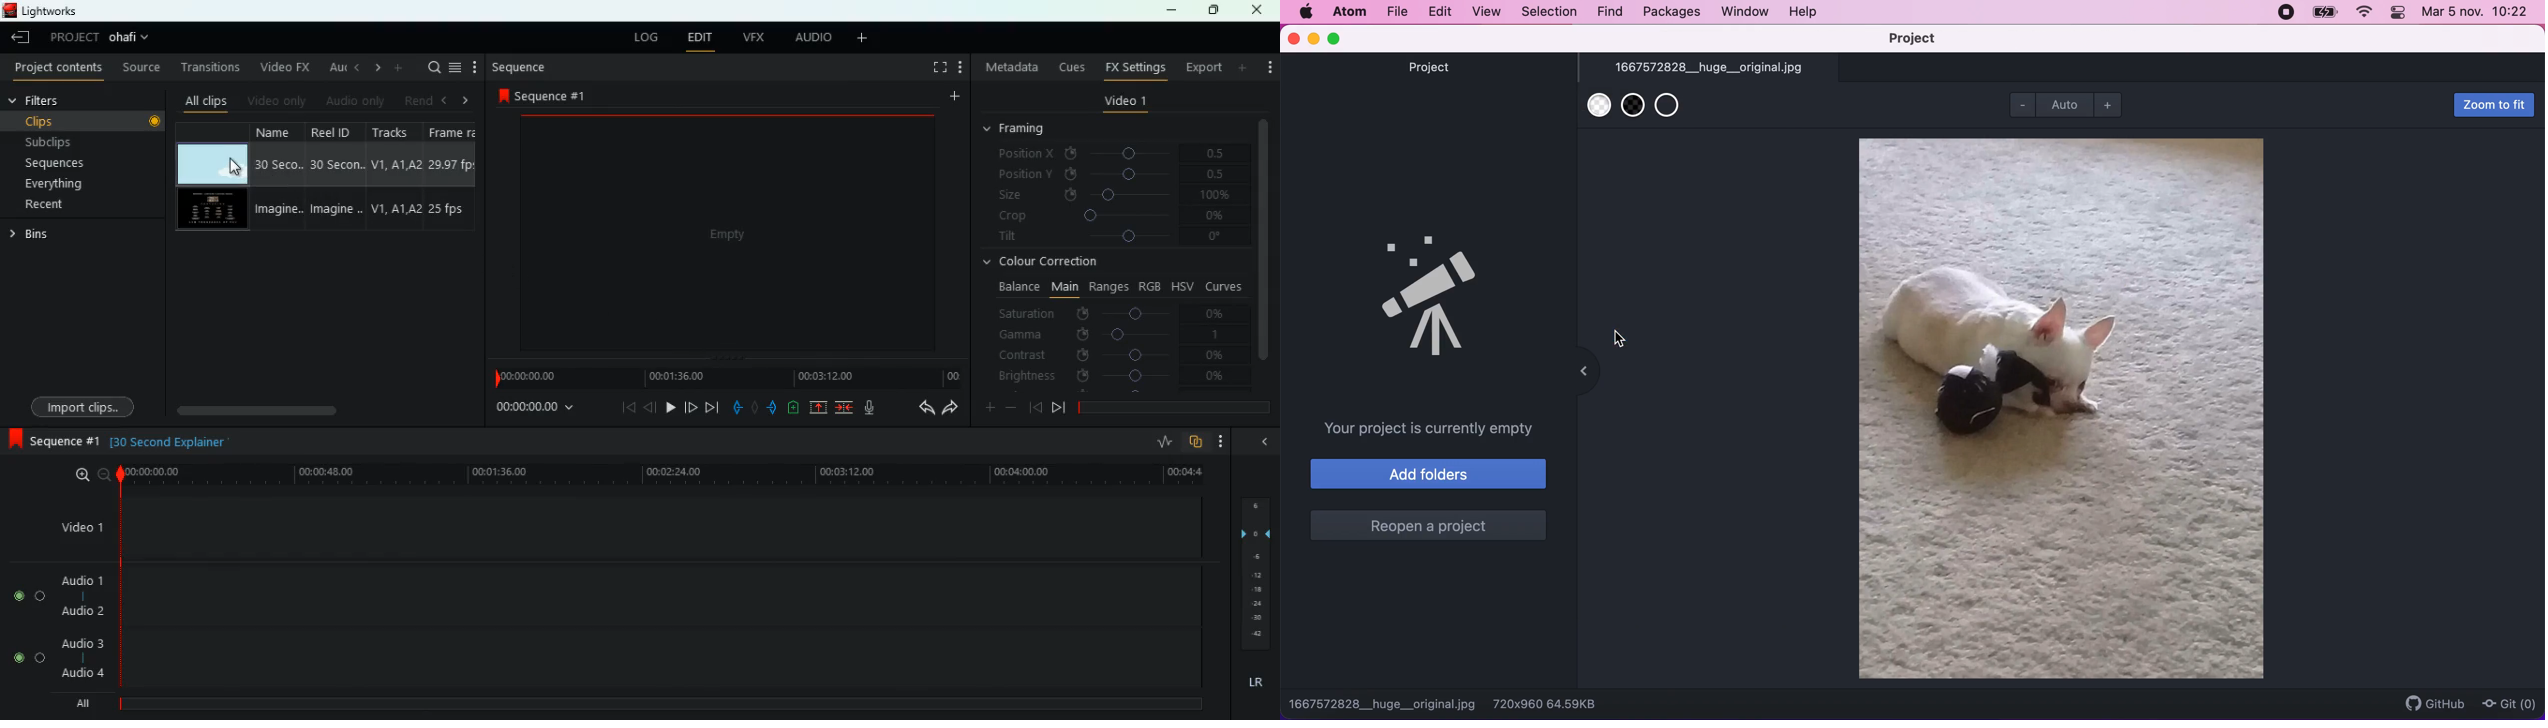 The image size is (2548, 728). Describe the element at coordinates (210, 211) in the screenshot. I see `video` at that location.